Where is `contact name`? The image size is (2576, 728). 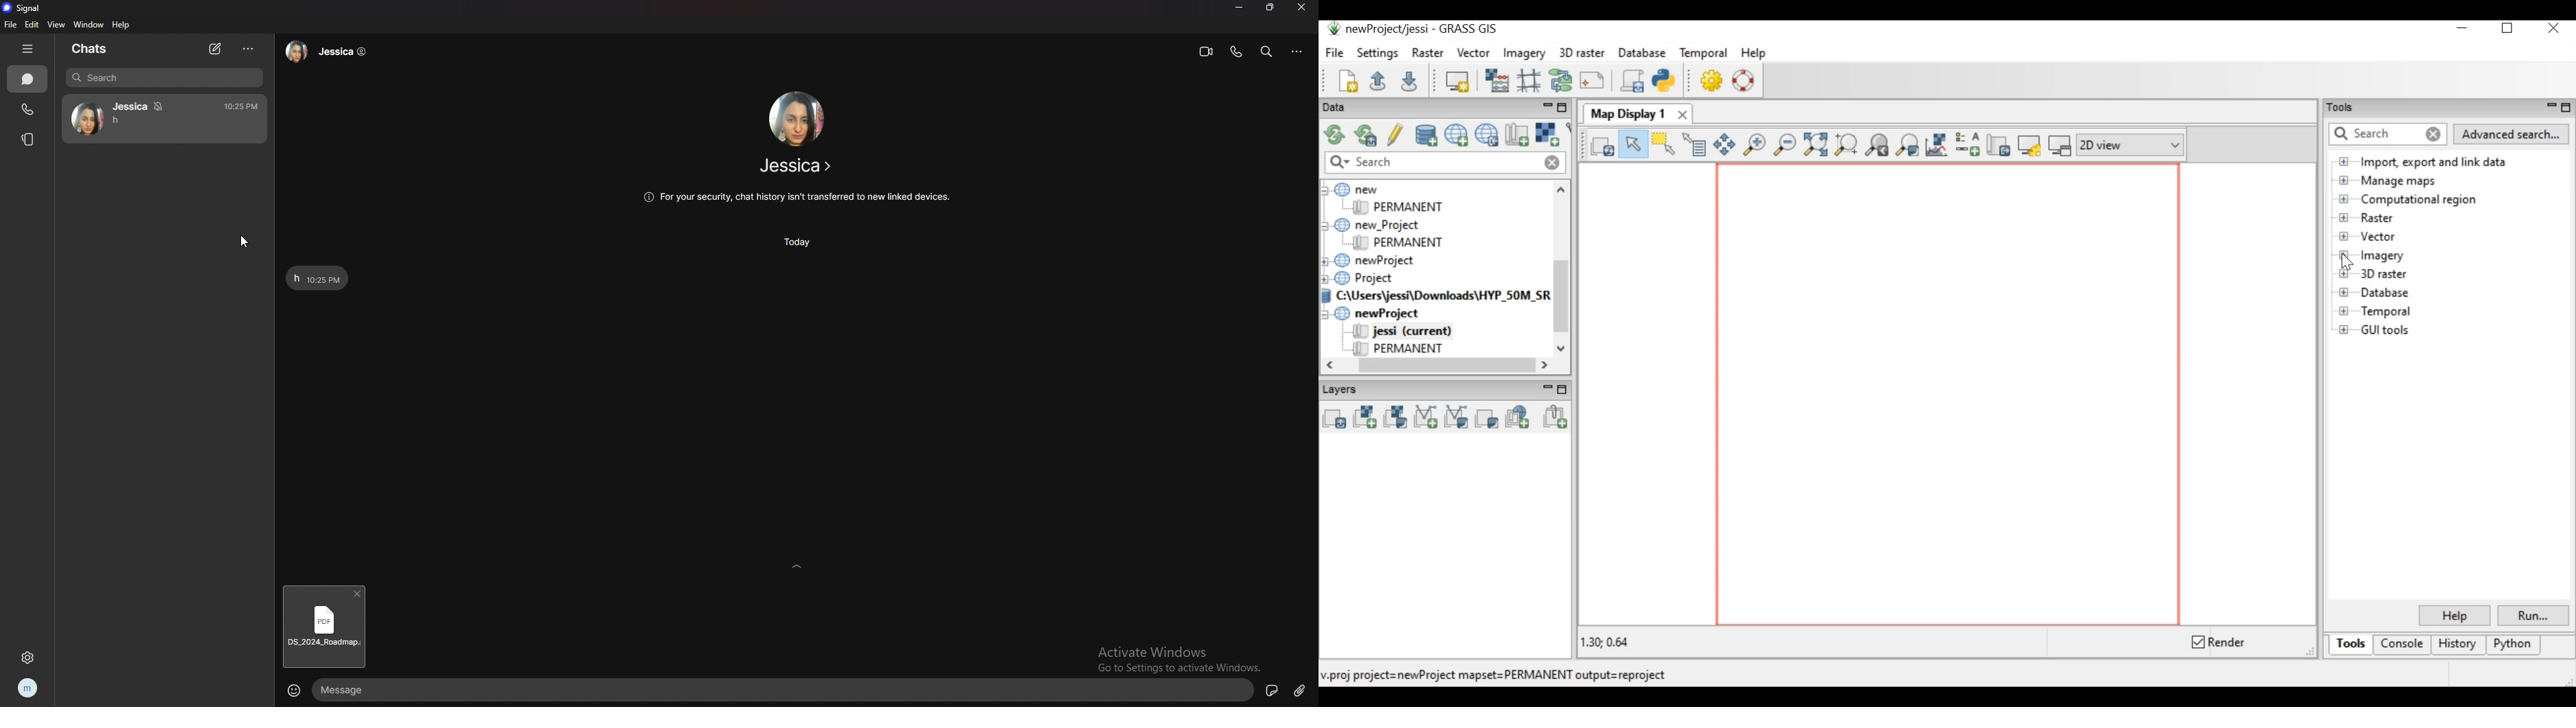 contact name is located at coordinates (798, 165).